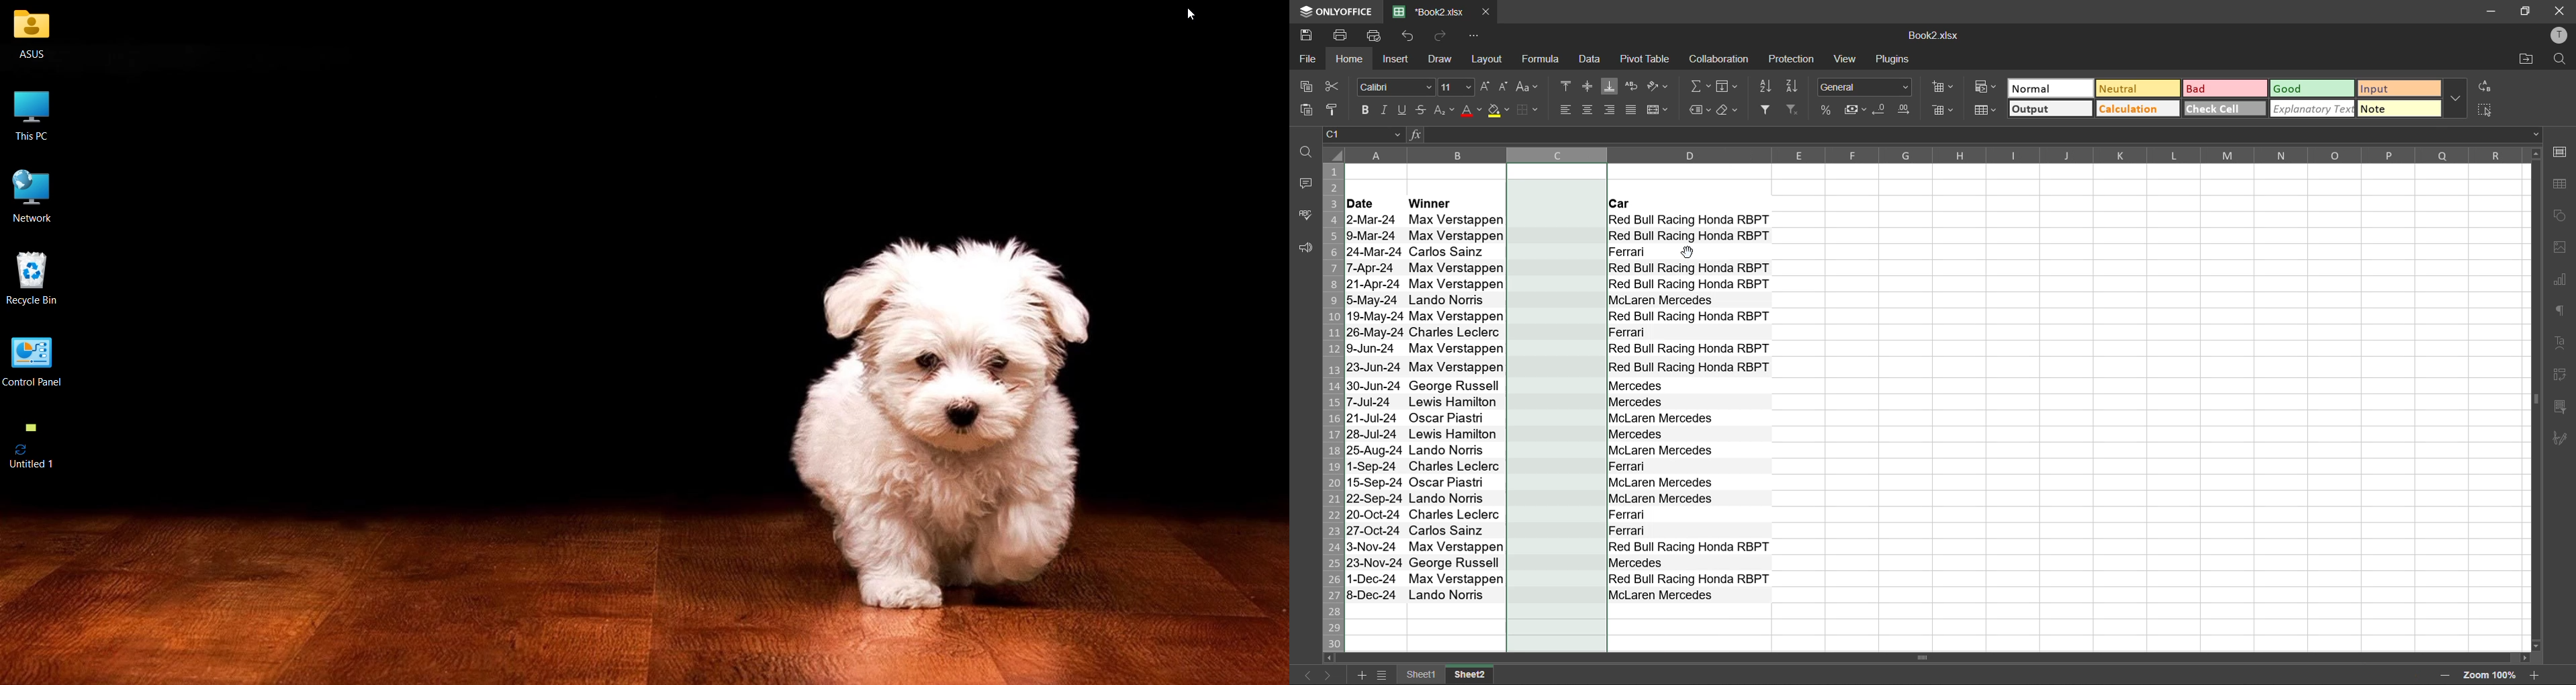  I want to click on check cell, so click(2221, 111).